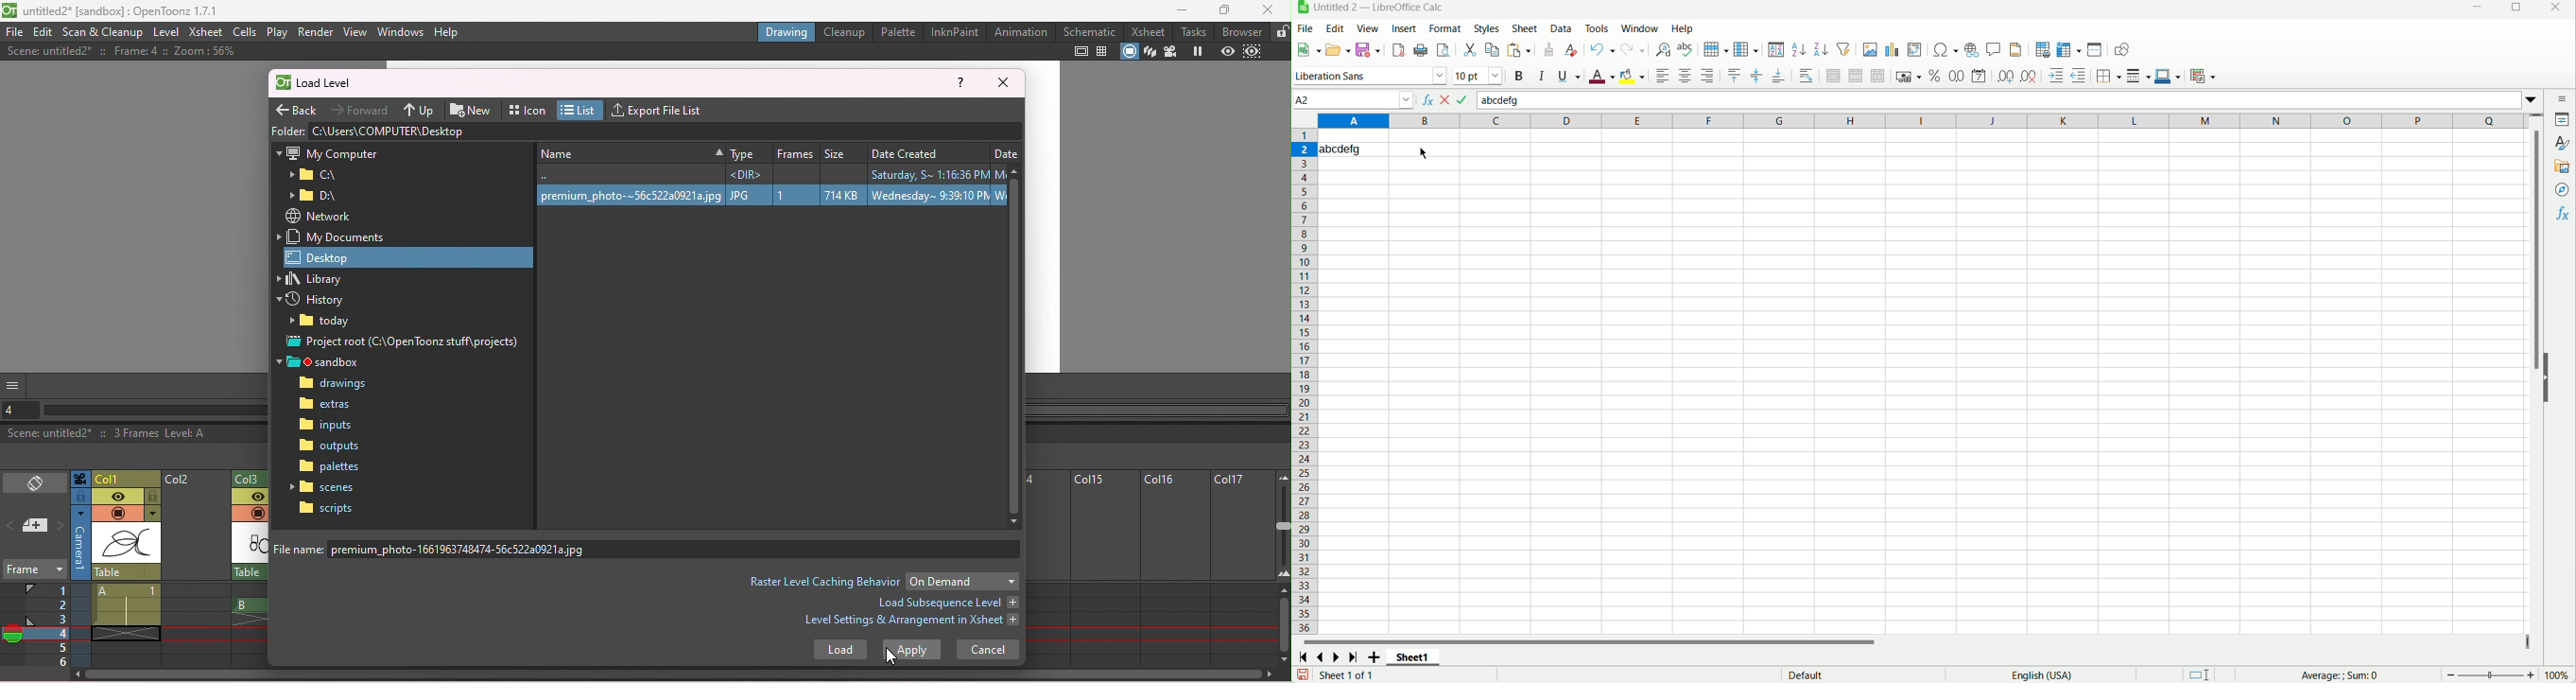  What do you see at coordinates (14, 32) in the screenshot?
I see `file` at bounding box center [14, 32].